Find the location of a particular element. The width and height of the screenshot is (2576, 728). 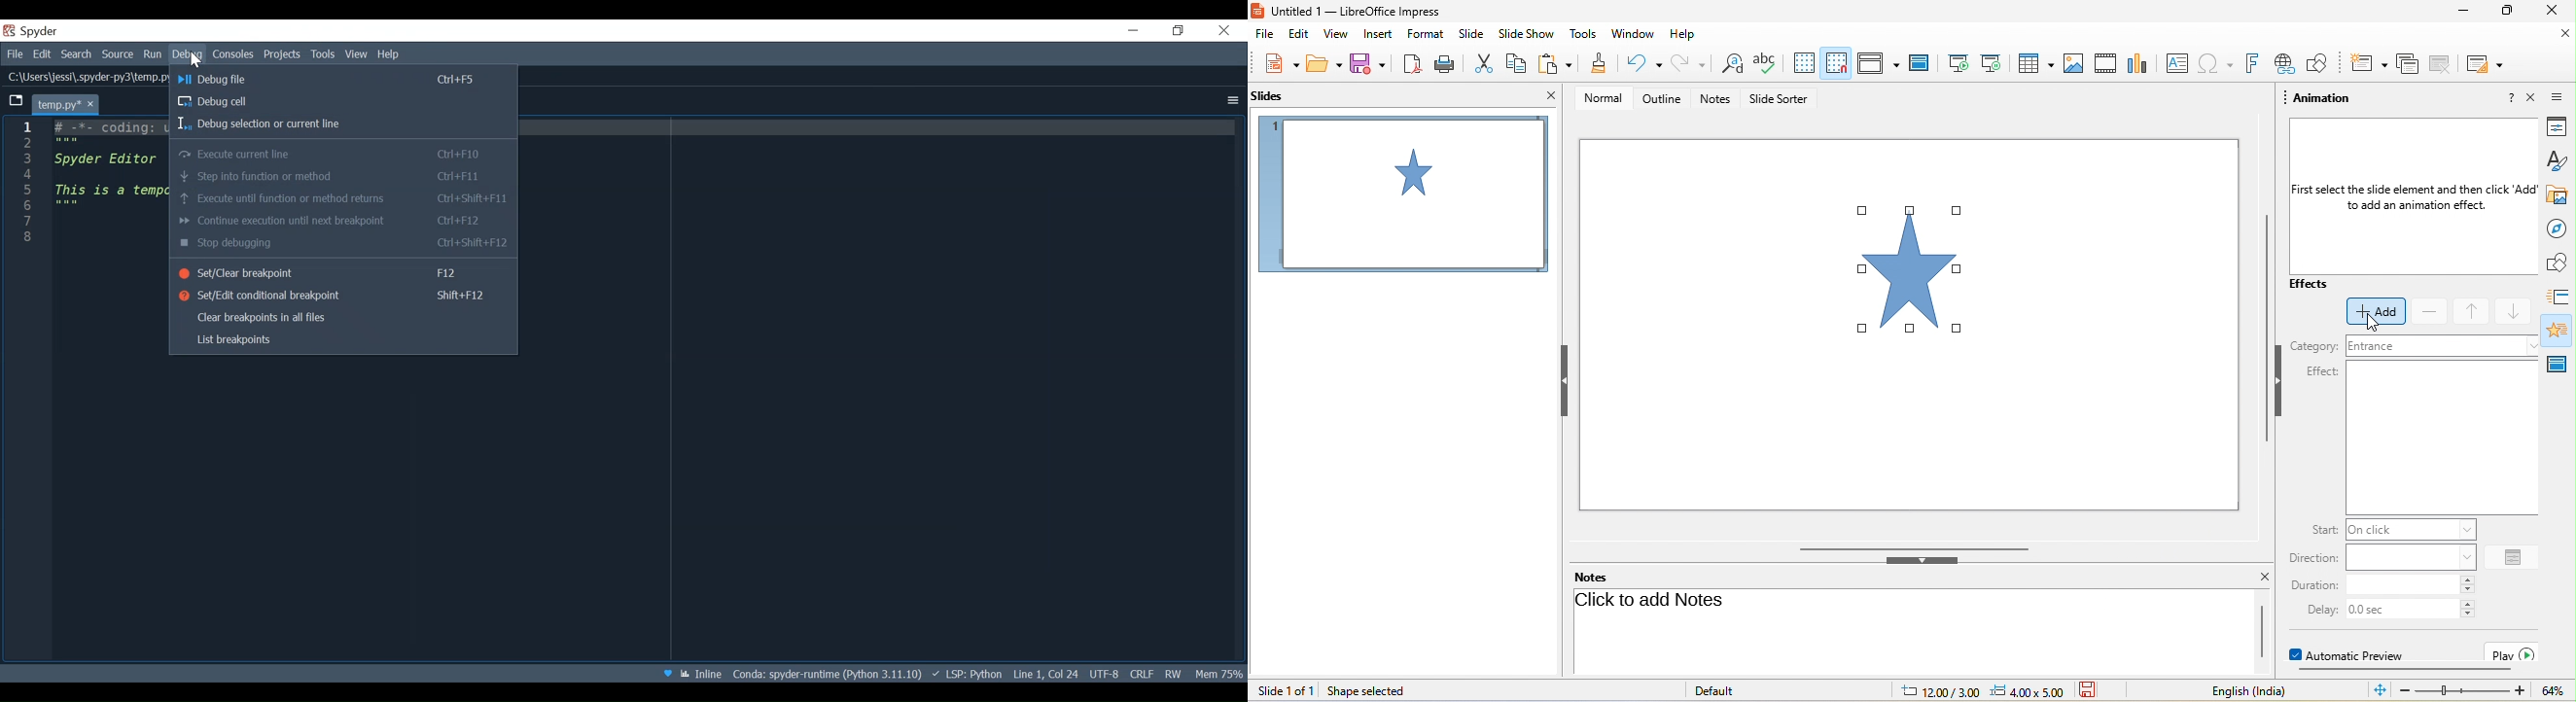

find and replace is located at coordinates (1731, 63).